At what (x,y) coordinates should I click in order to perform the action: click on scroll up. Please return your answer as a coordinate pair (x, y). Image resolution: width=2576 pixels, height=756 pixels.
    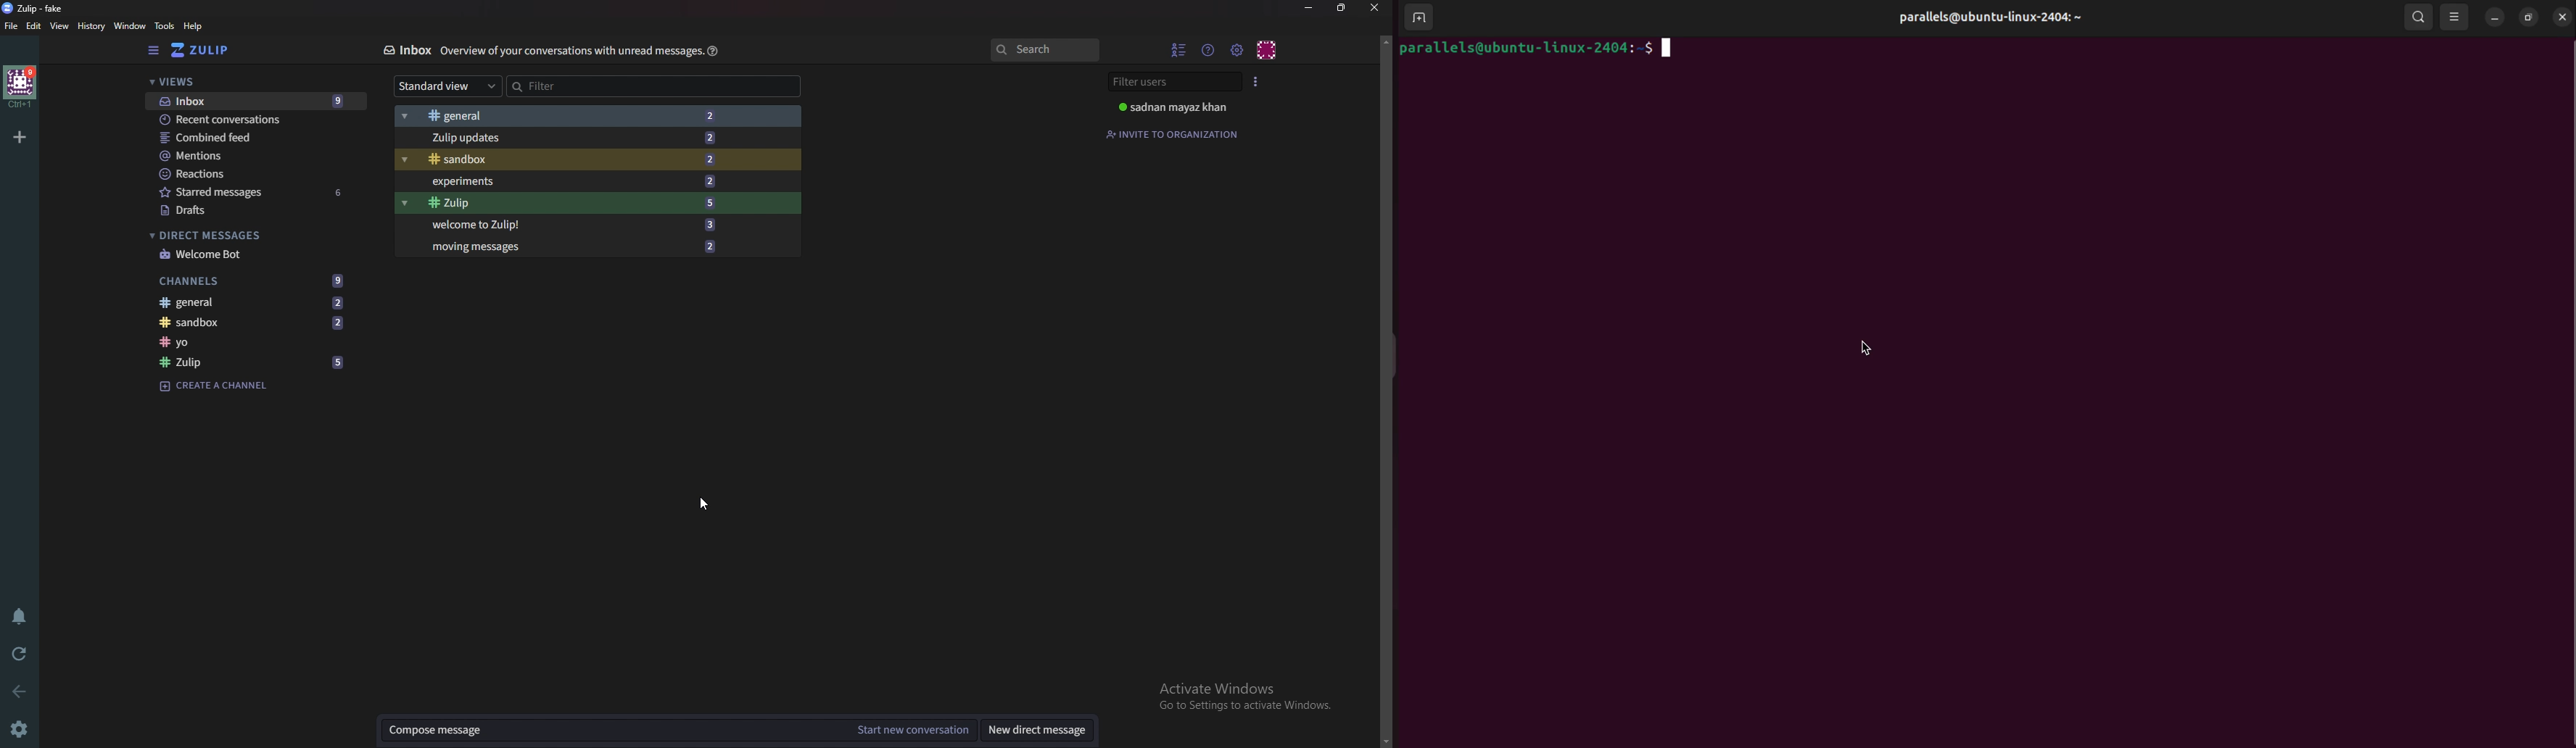
    Looking at the image, I should click on (1384, 41).